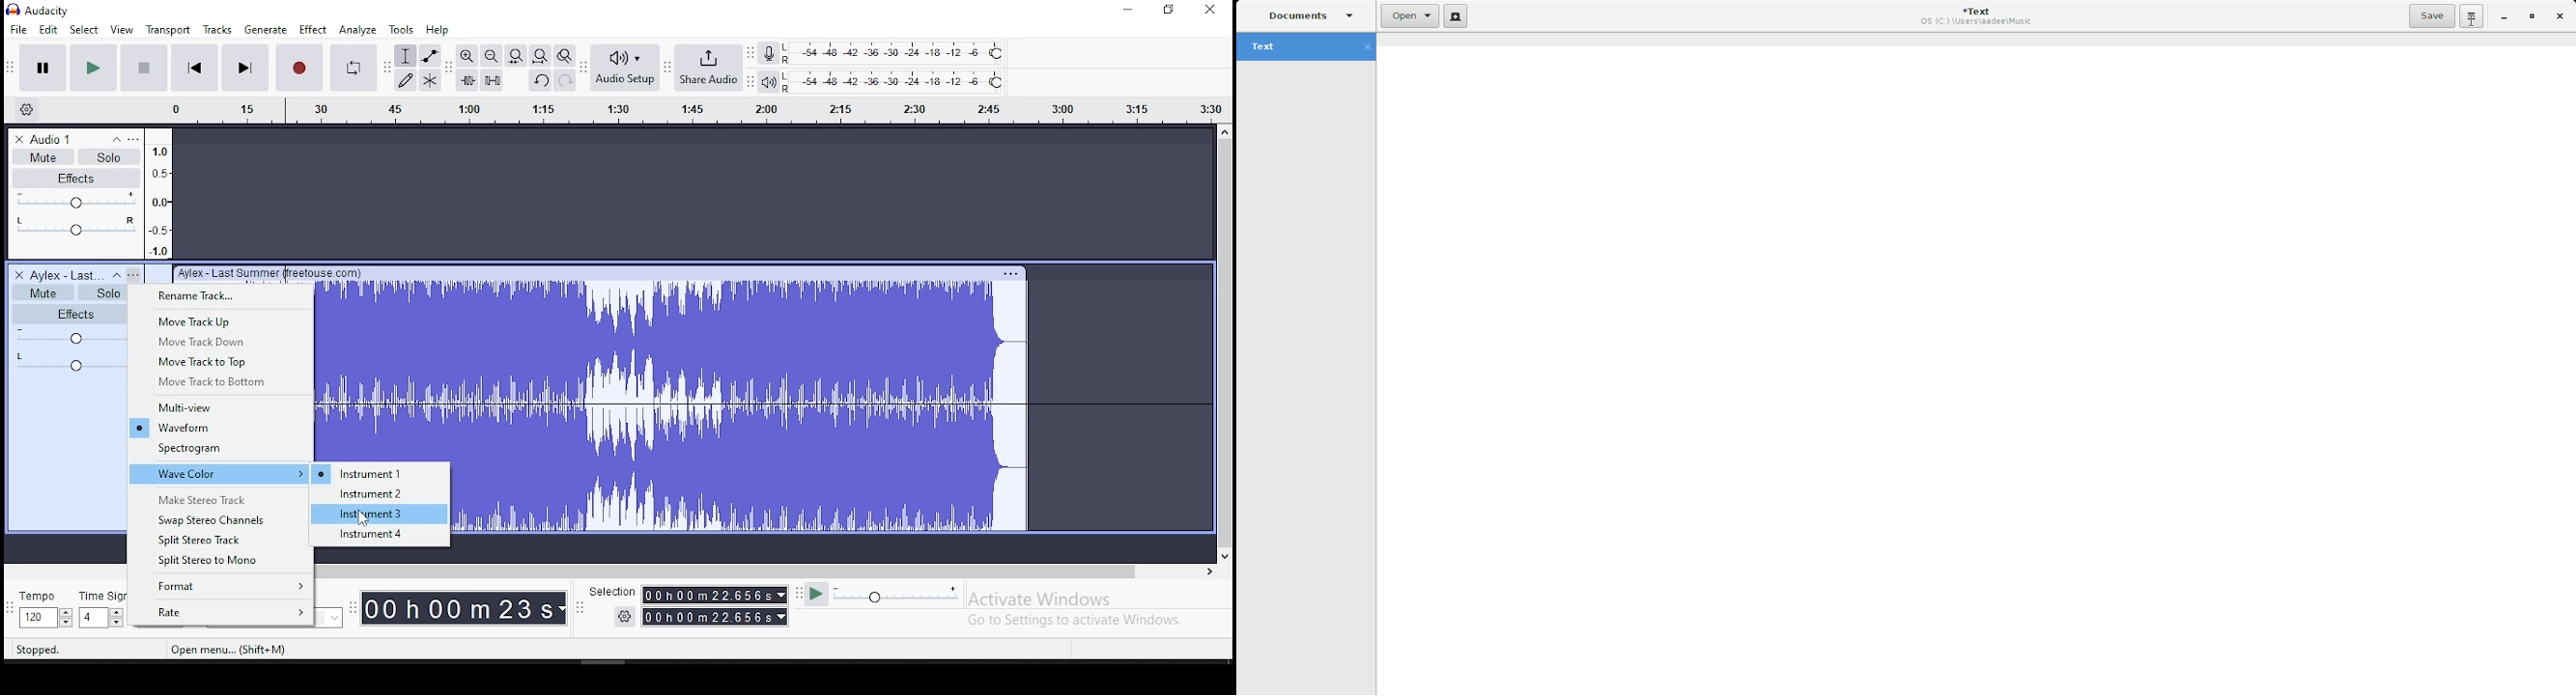 The height and width of the screenshot is (700, 2576). I want to click on share audio, so click(708, 68).